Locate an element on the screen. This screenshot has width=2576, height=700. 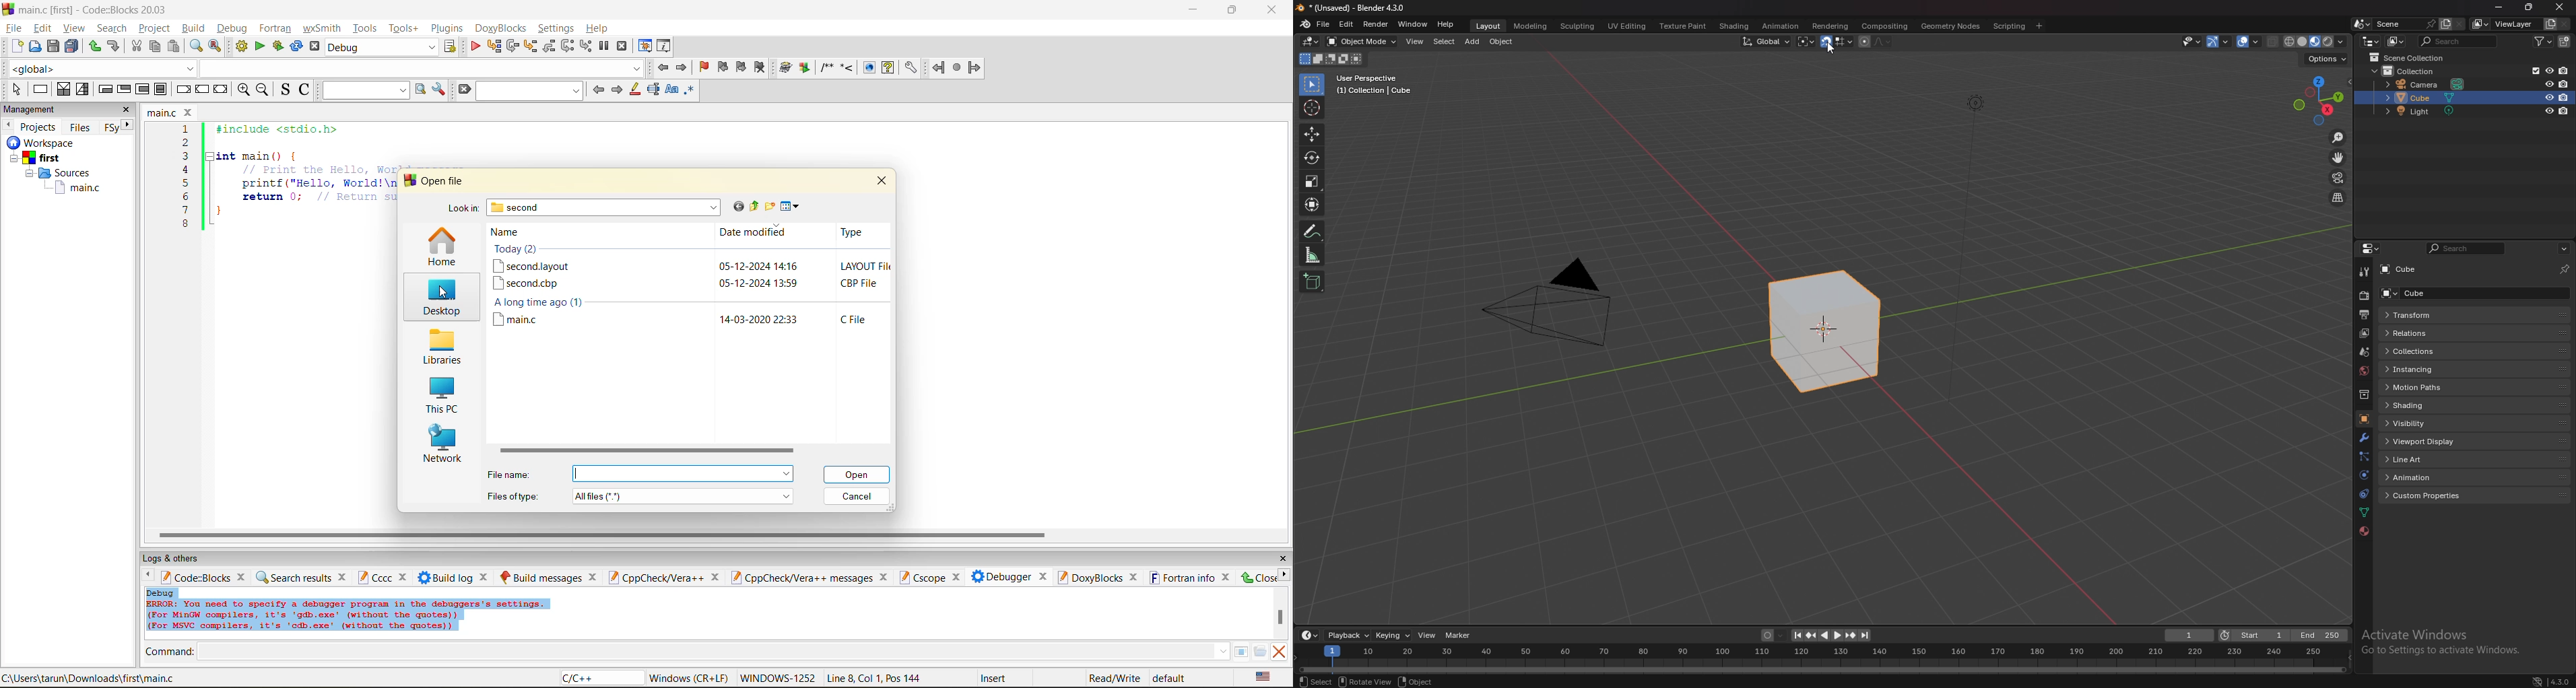
management is located at coordinates (32, 110).